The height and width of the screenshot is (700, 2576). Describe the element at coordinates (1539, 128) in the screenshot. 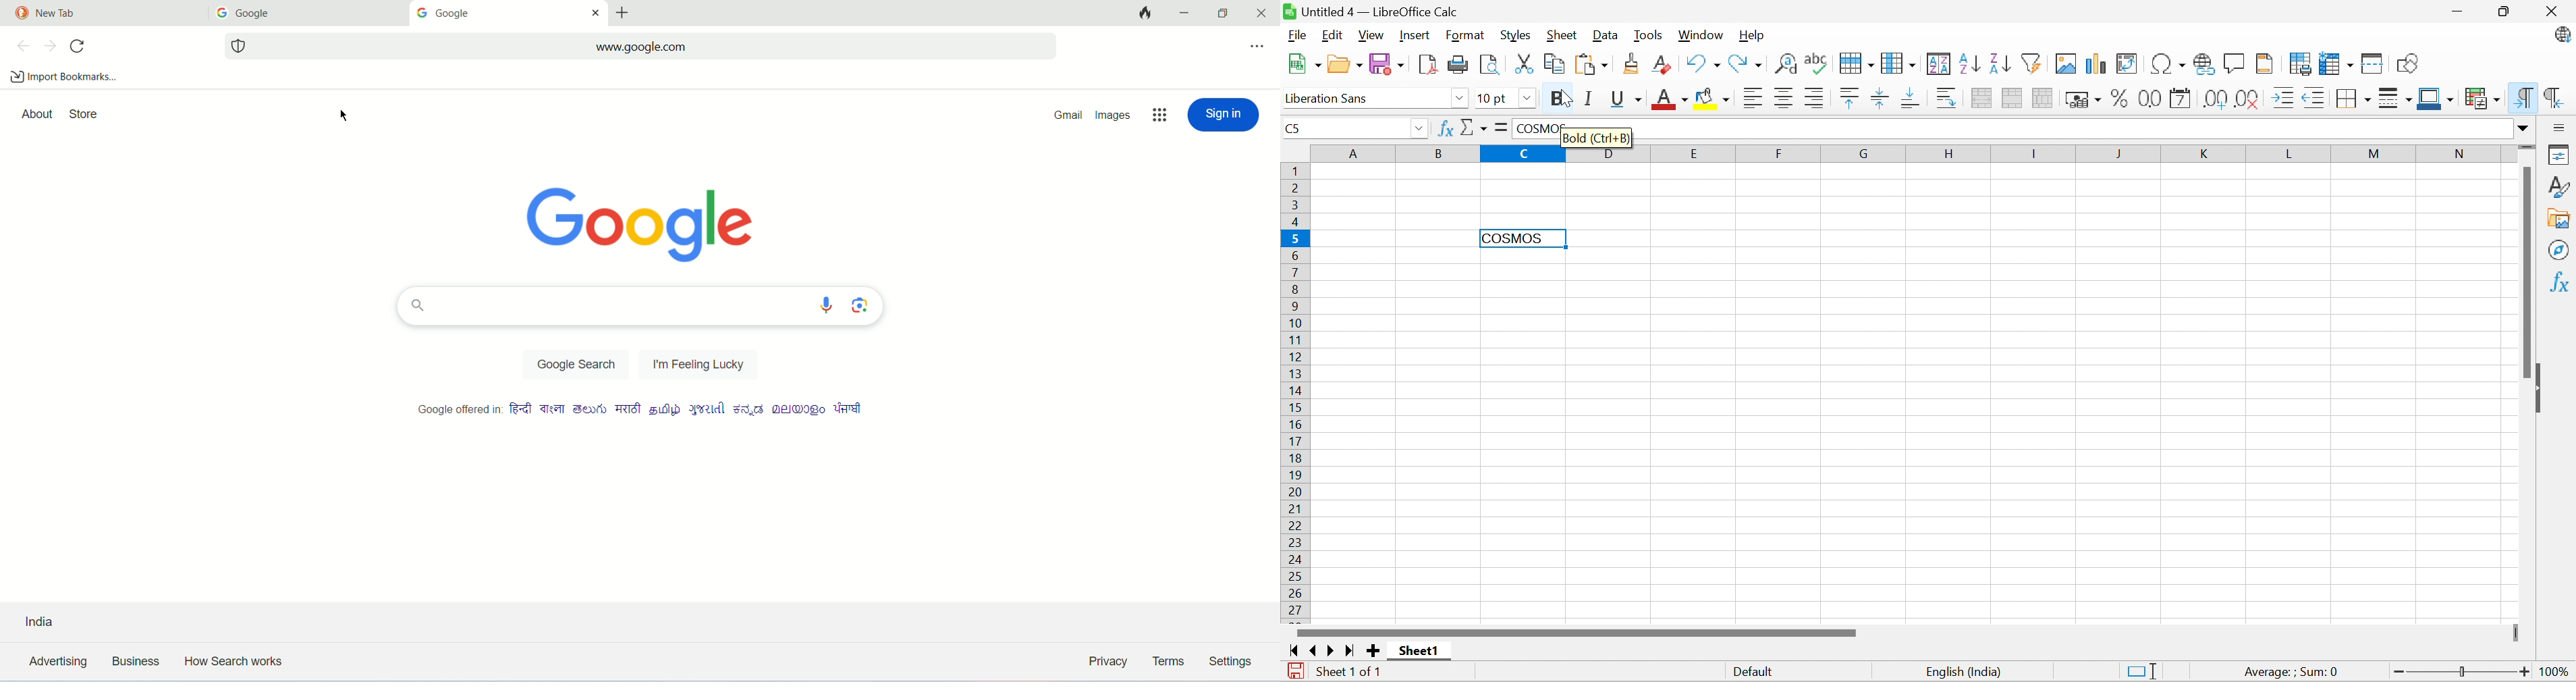

I see `COSMOS` at that location.